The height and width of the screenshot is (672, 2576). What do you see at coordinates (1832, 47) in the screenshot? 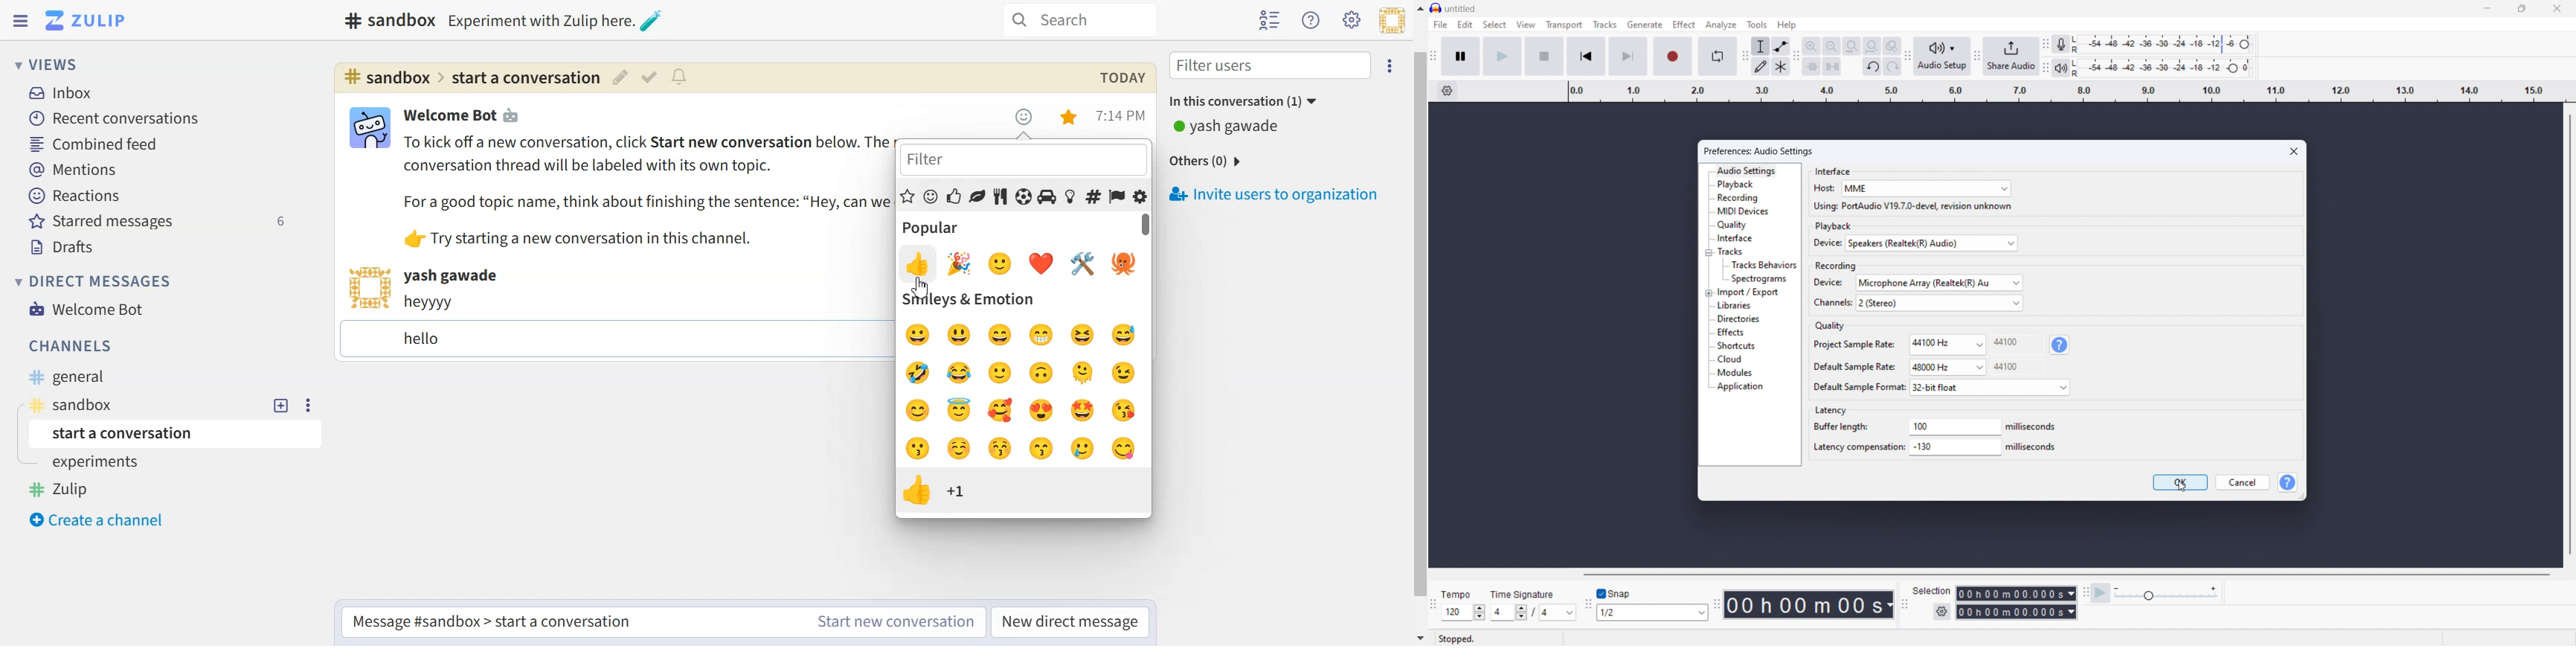
I see `zoom out` at bounding box center [1832, 47].